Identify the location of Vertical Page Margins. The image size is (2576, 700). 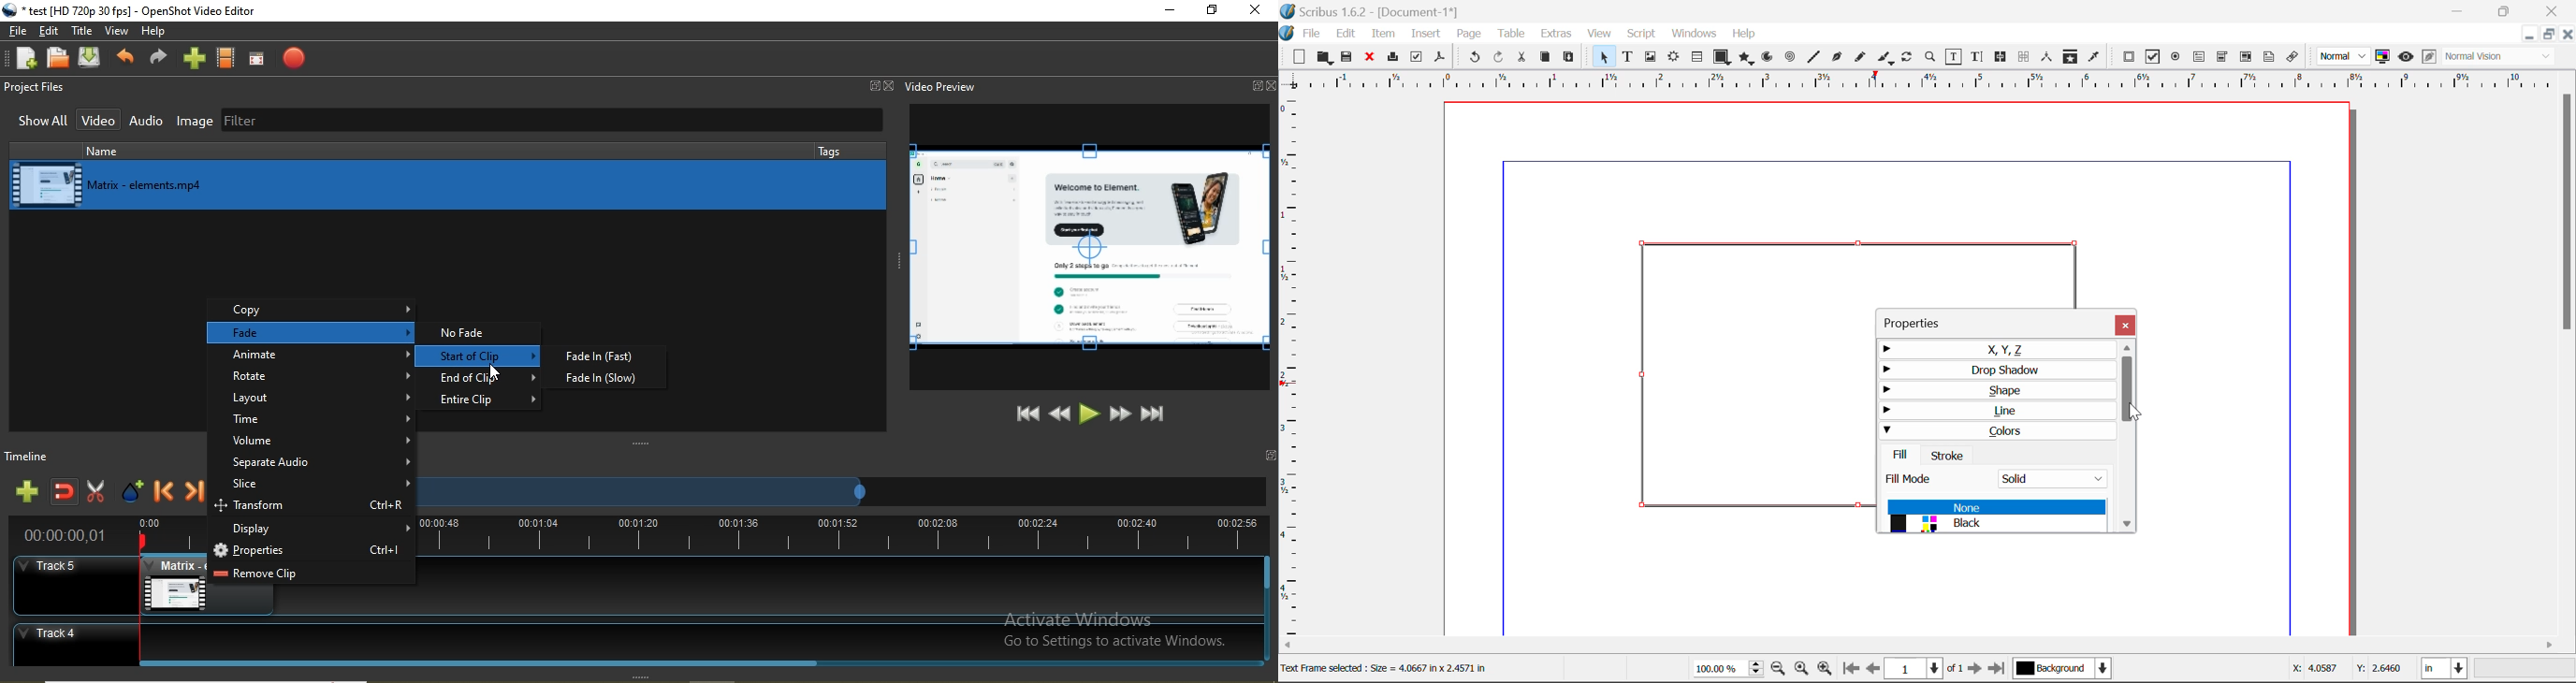
(1934, 81).